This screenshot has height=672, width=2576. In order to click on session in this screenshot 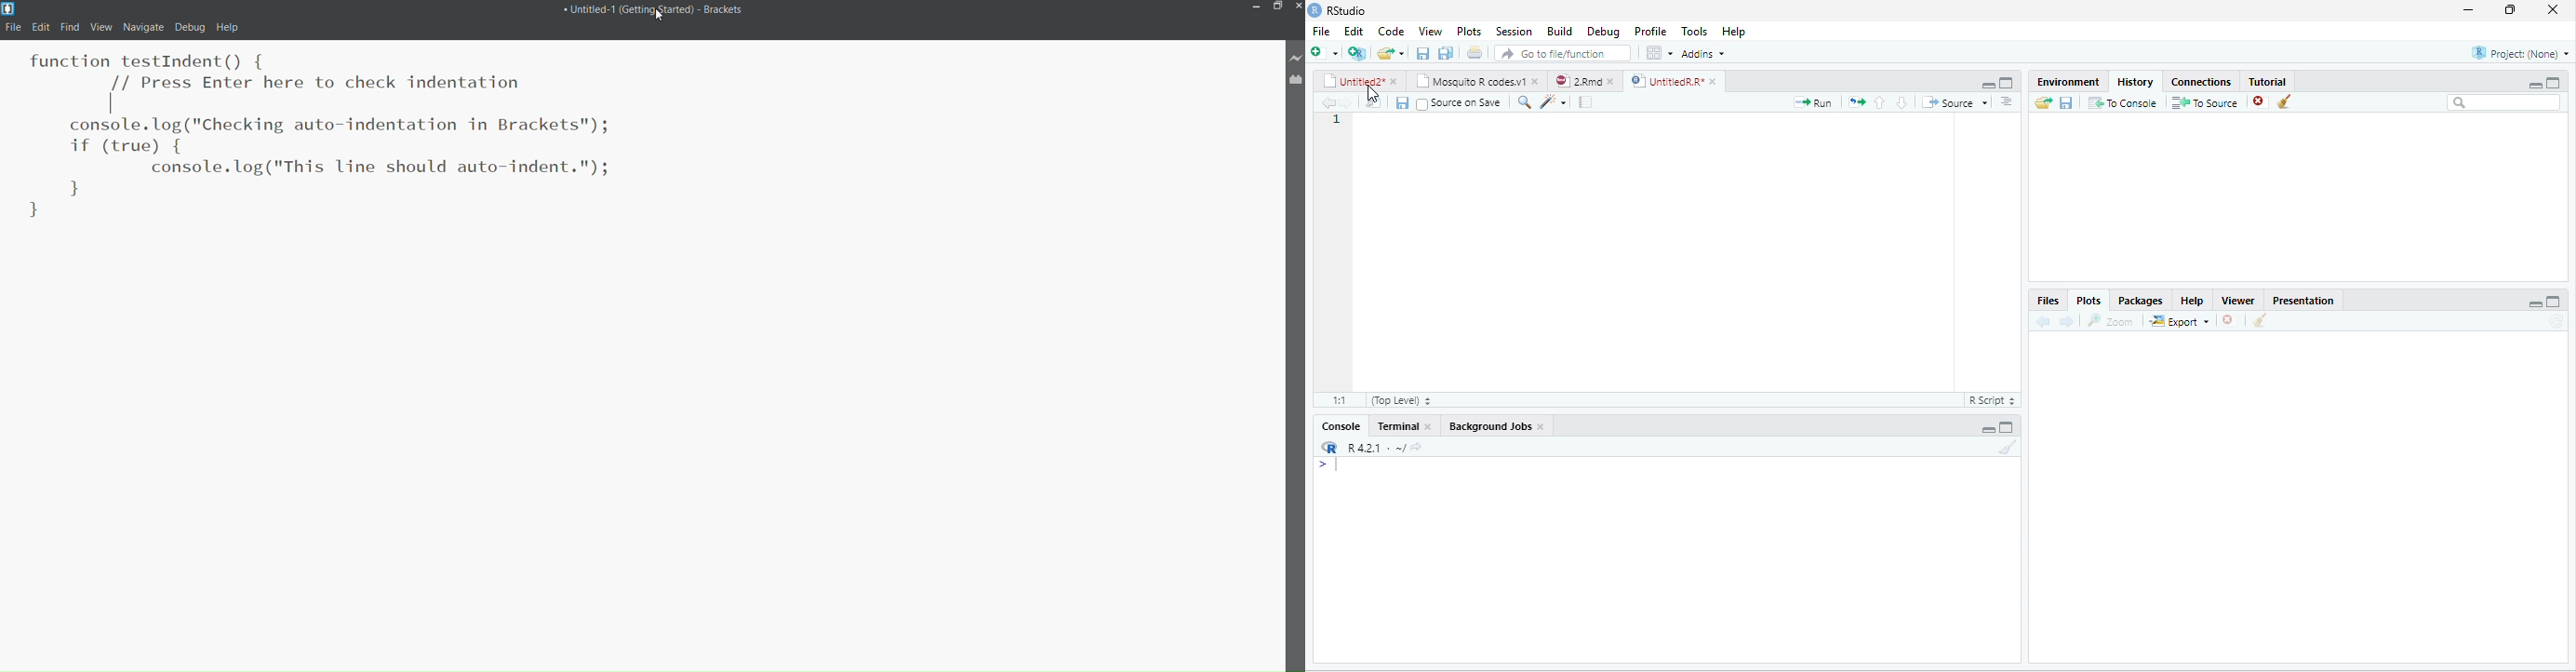, I will do `click(1514, 31)`.